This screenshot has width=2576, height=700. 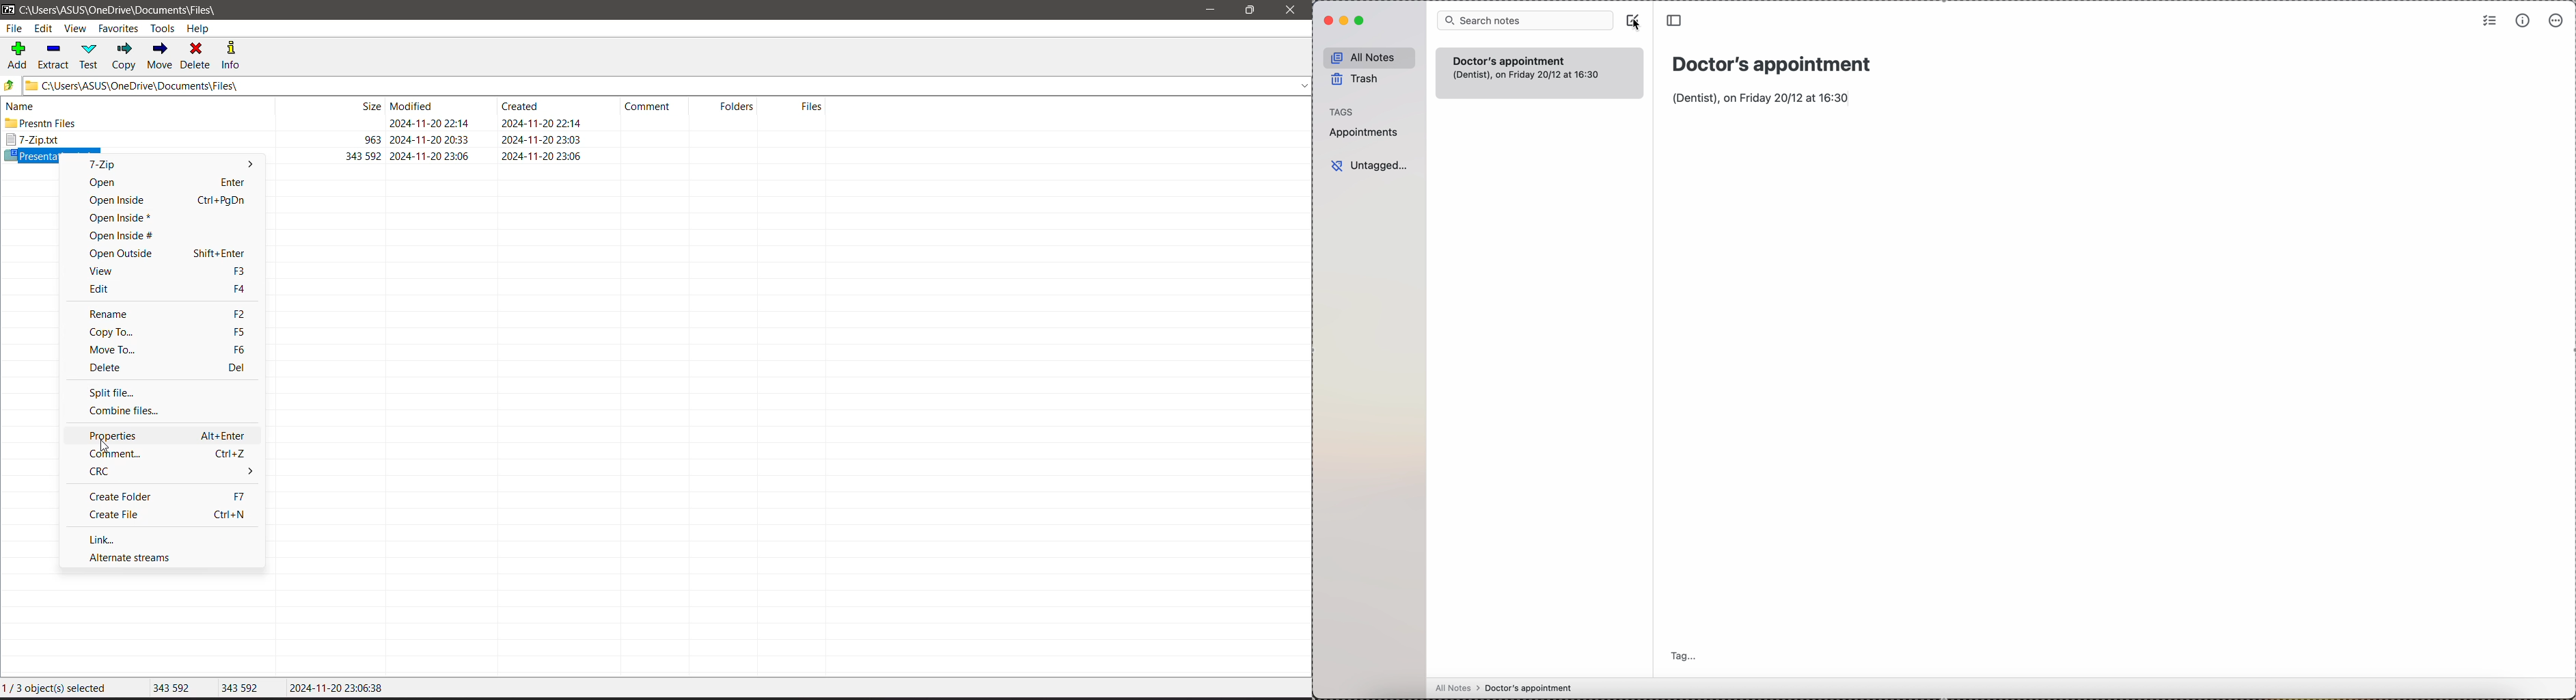 I want to click on Cursor on presentation file, so click(x=297, y=153).